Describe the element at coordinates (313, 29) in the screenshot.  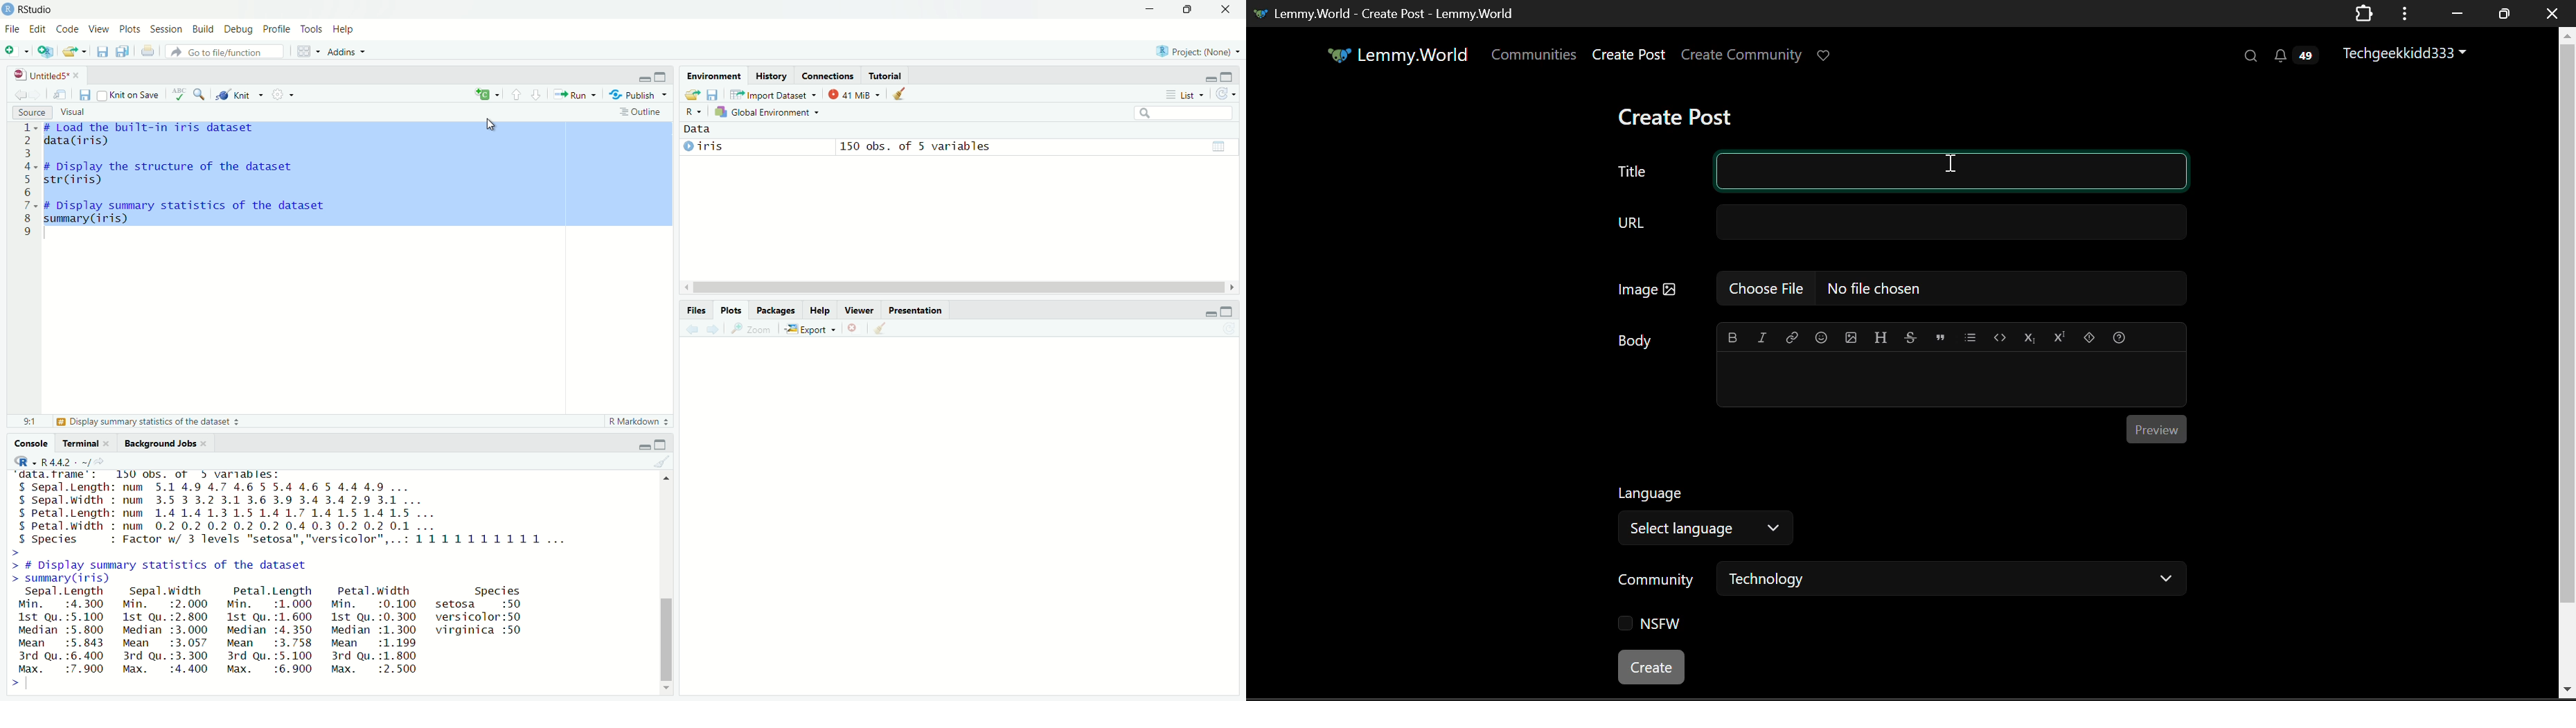
I see `Tools` at that location.